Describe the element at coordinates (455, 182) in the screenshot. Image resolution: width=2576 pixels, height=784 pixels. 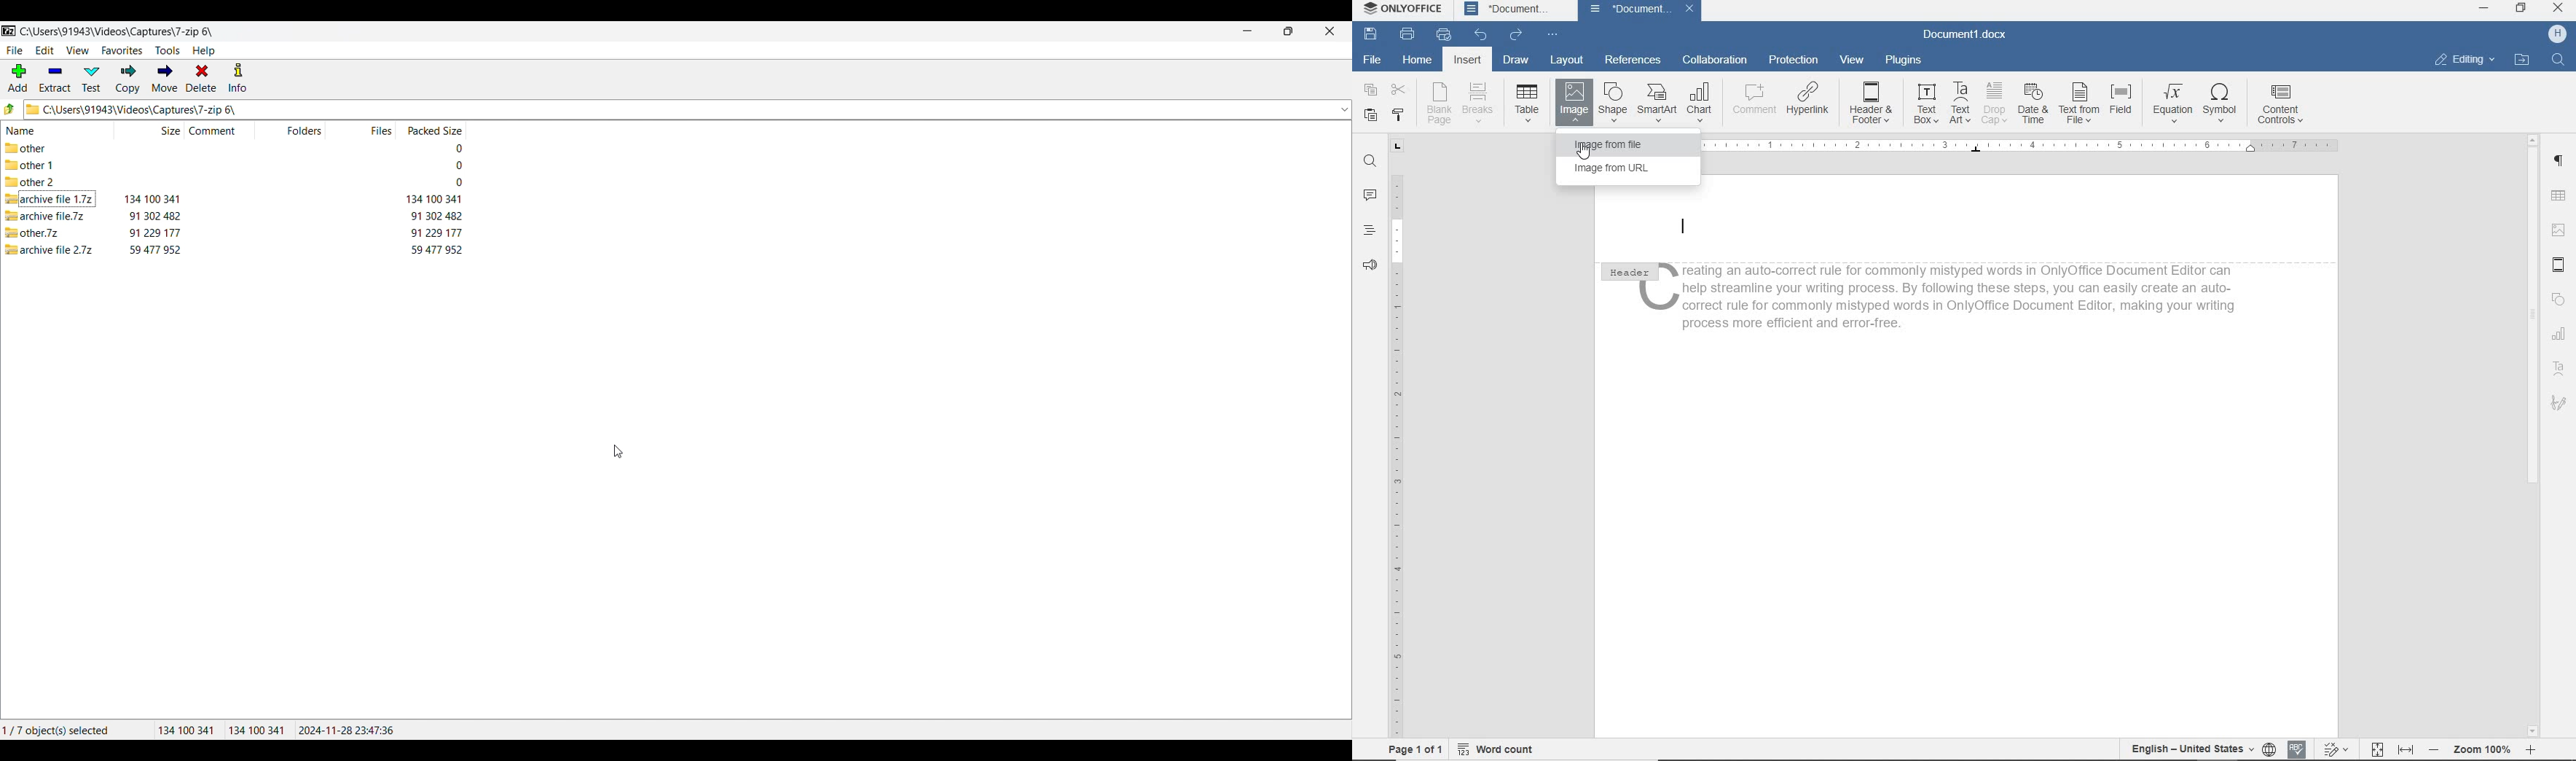
I see `packed size` at that location.